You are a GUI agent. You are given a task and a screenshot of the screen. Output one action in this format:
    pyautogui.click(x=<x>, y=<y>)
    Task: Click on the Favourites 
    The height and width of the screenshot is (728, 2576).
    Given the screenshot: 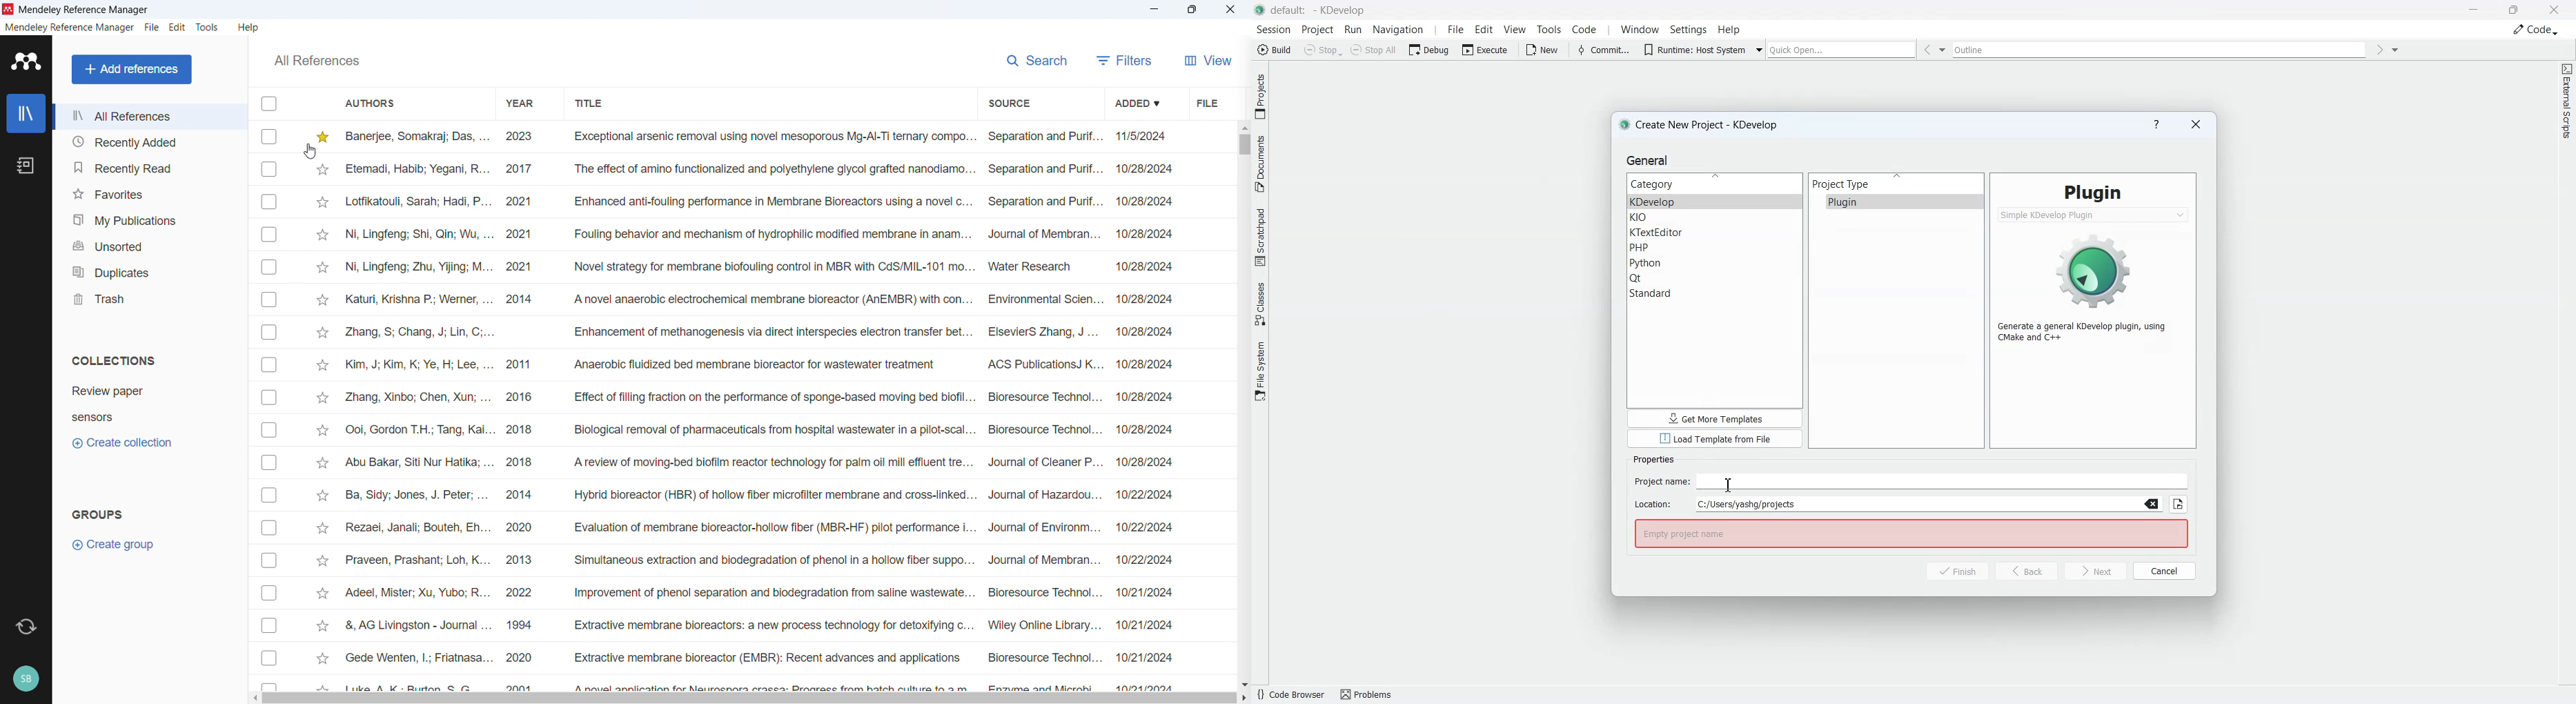 What is the action you would take?
    pyautogui.click(x=149, y=192)
    